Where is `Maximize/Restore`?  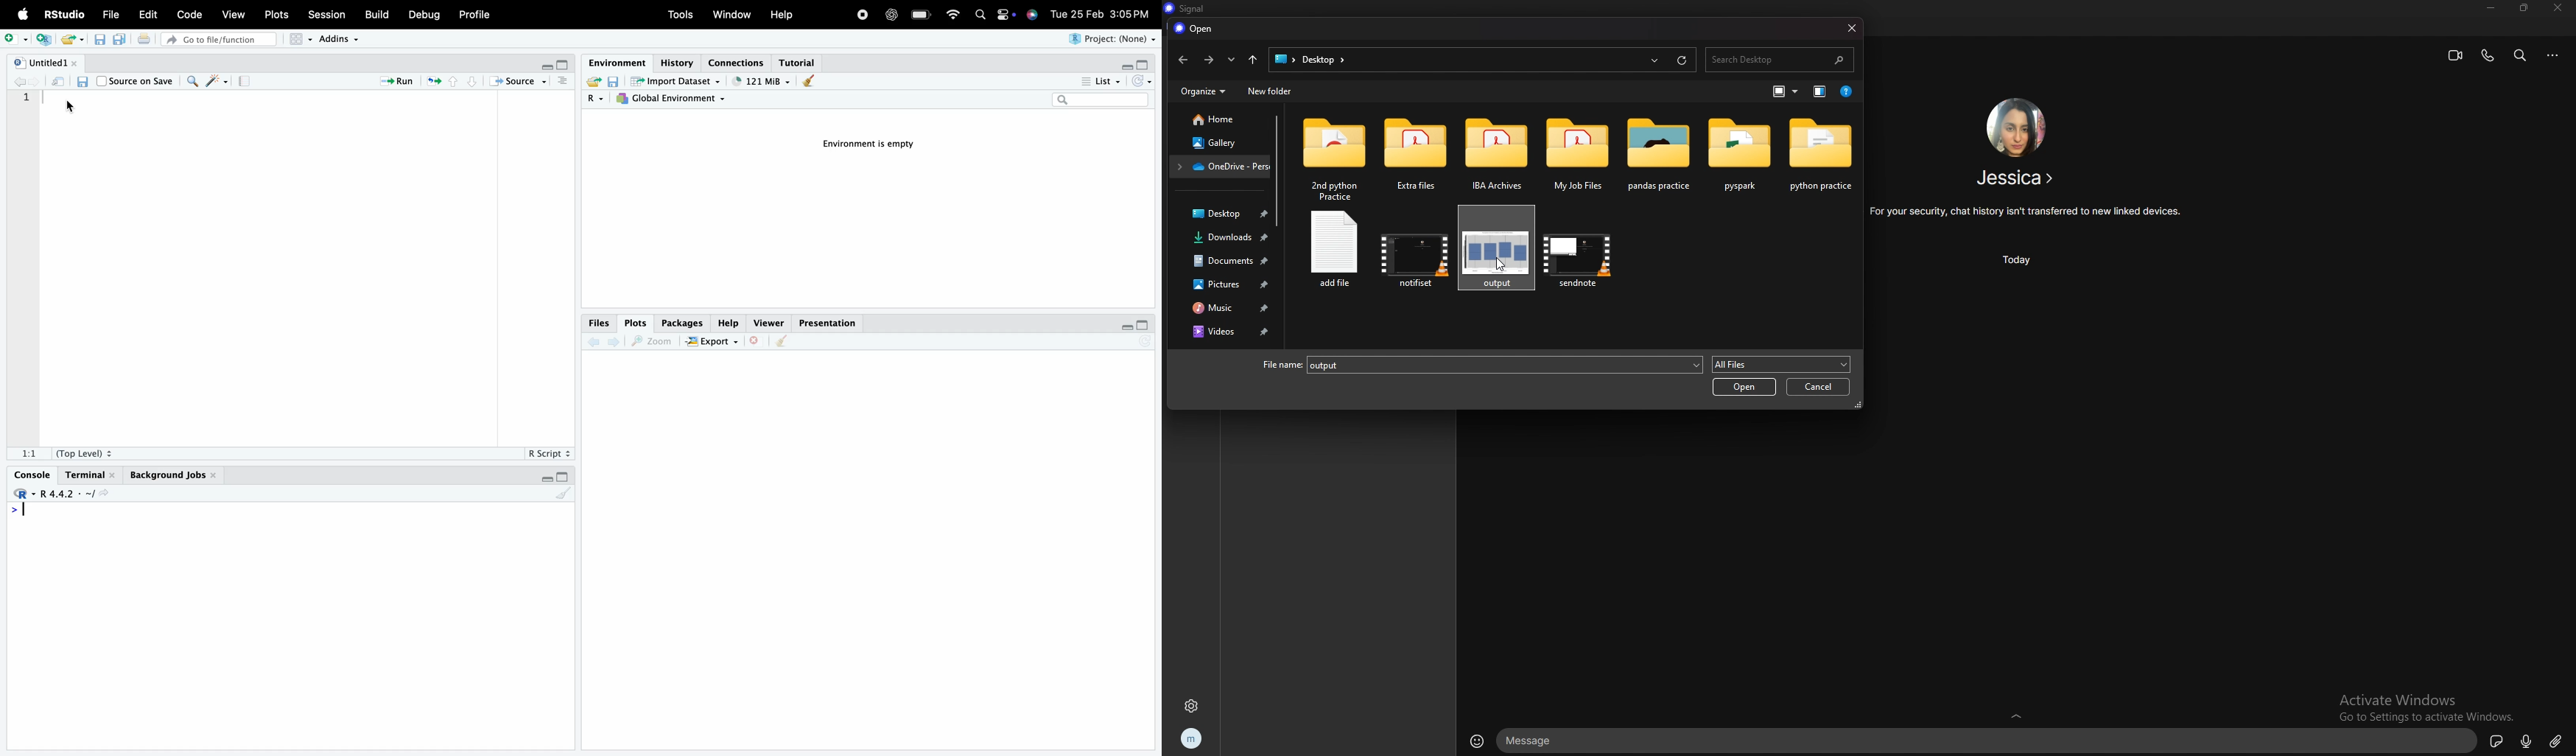
Maximize/Restore is located at coordinates (1144, 62).